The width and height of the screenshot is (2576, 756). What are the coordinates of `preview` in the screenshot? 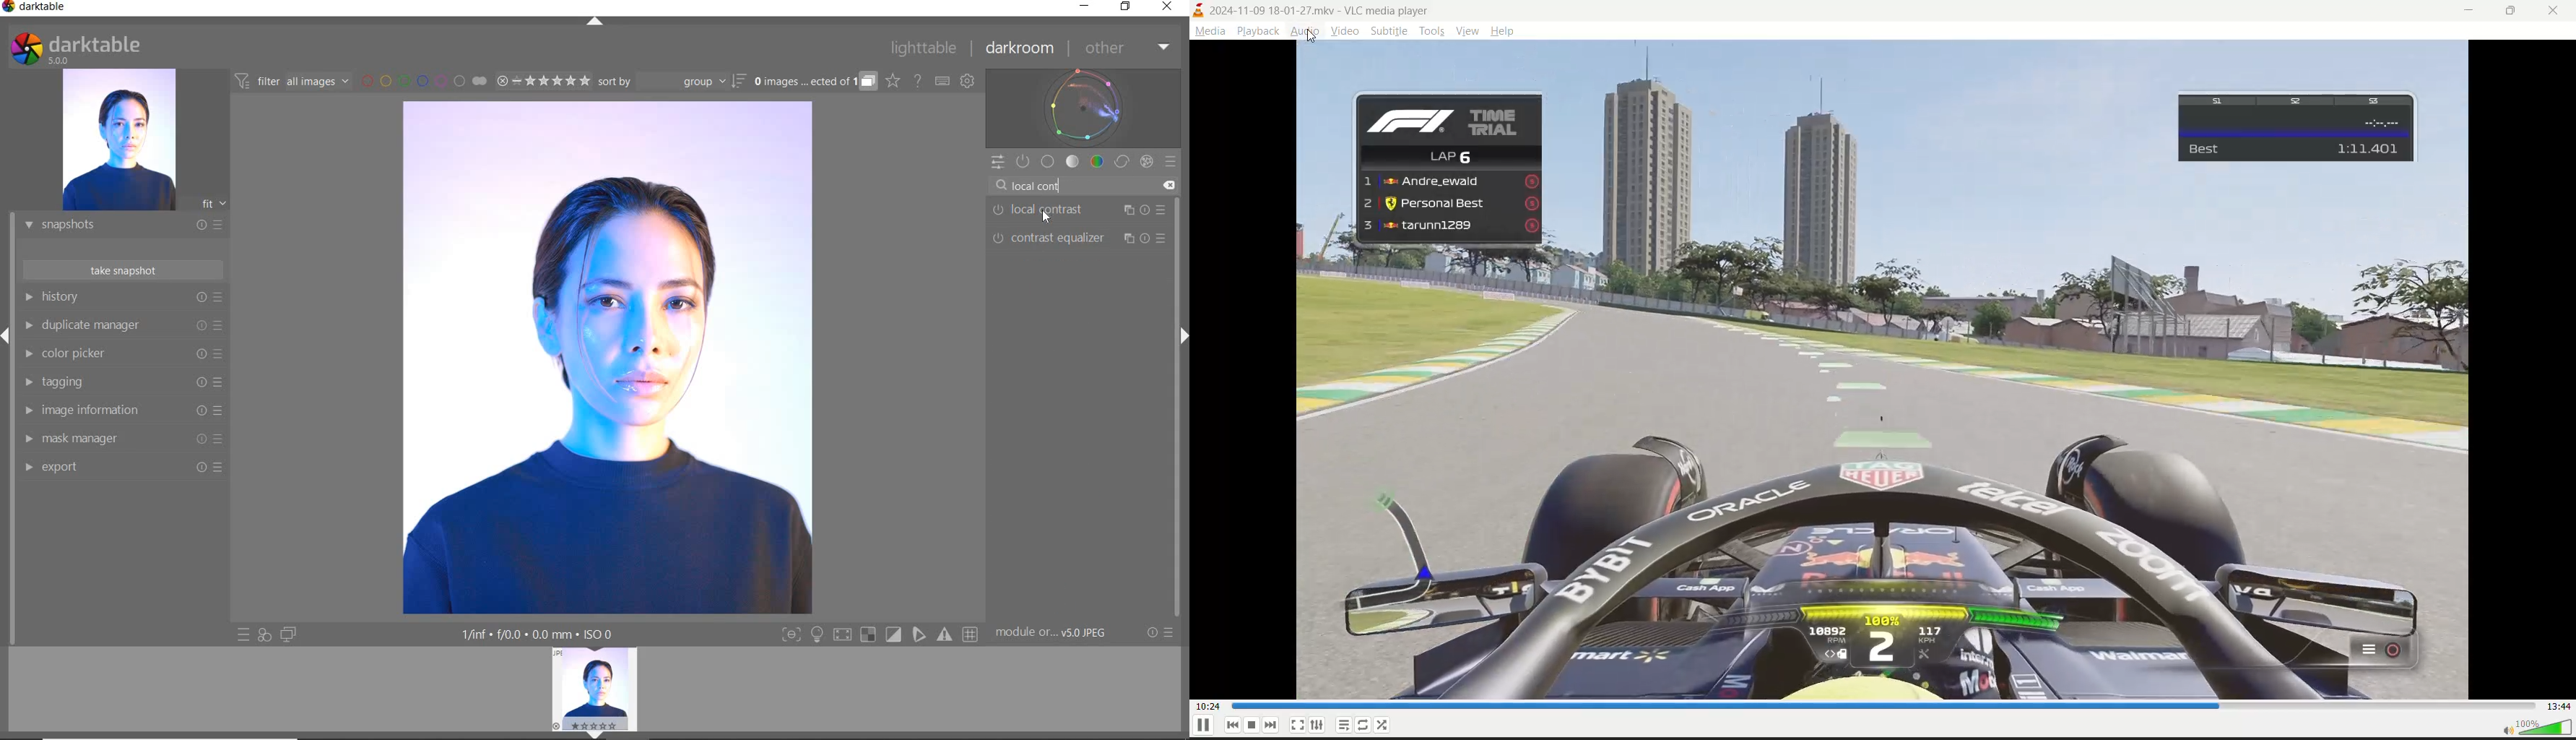 It's located at (1883, 484).